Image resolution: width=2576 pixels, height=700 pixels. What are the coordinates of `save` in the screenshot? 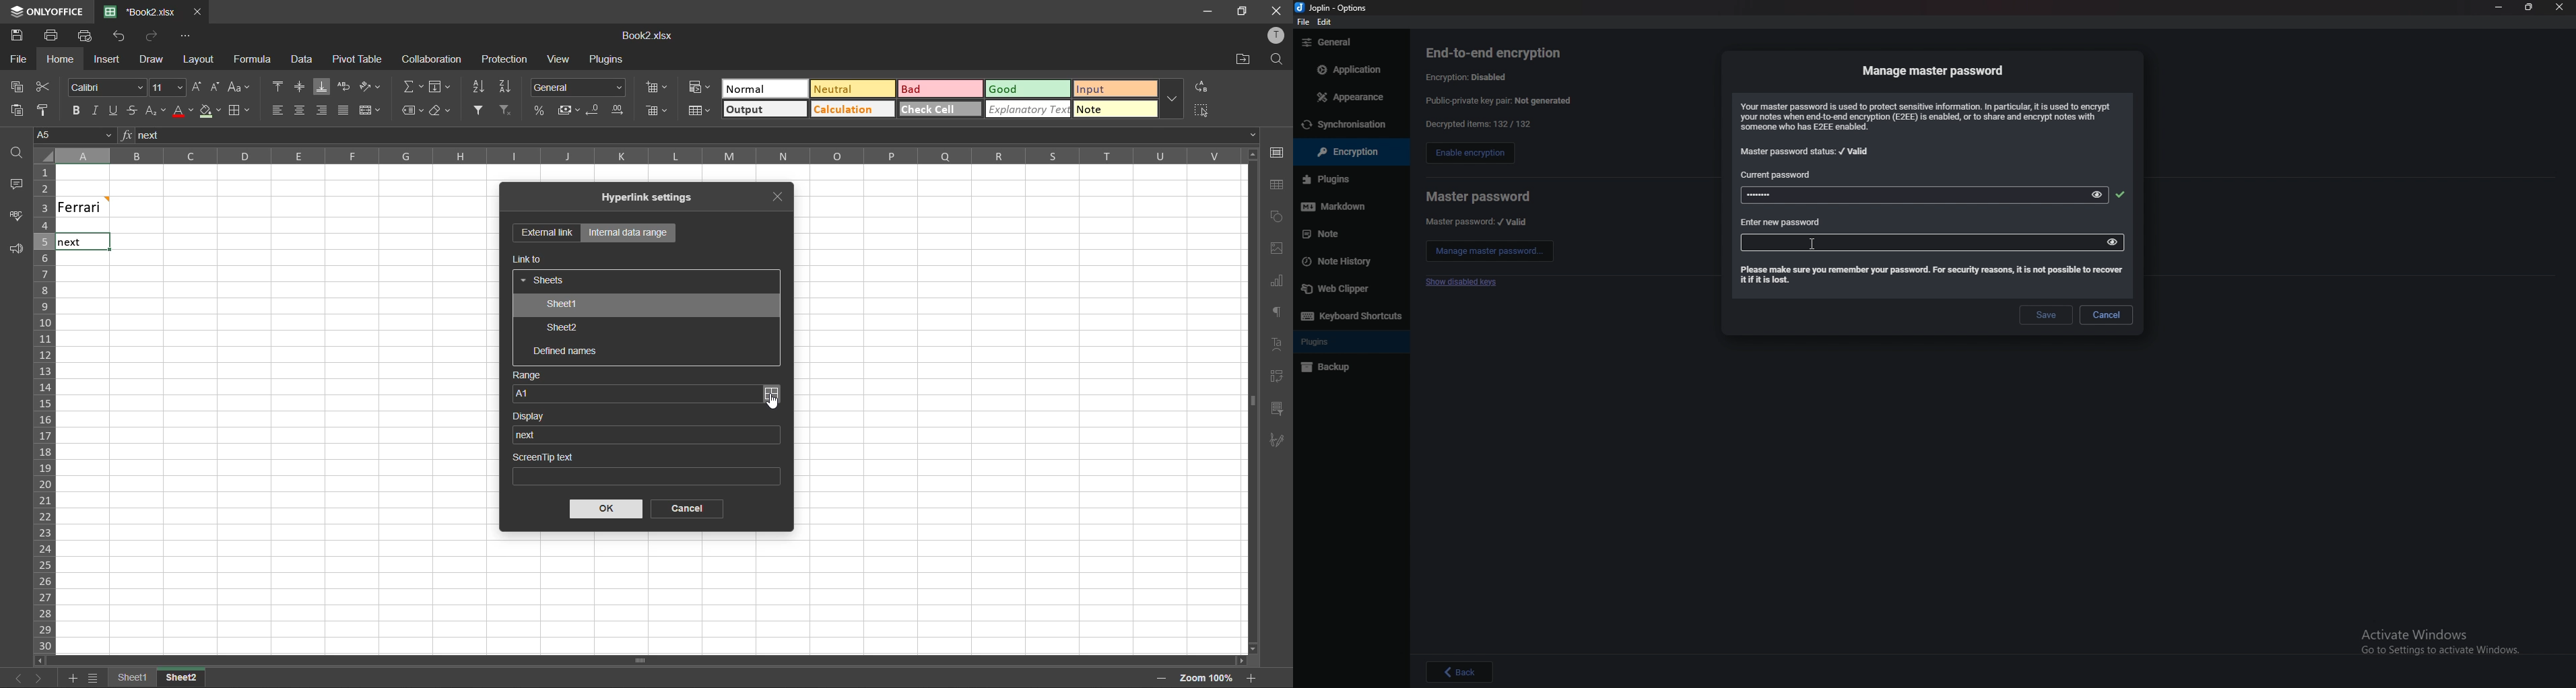 It's located at (2044, 316).